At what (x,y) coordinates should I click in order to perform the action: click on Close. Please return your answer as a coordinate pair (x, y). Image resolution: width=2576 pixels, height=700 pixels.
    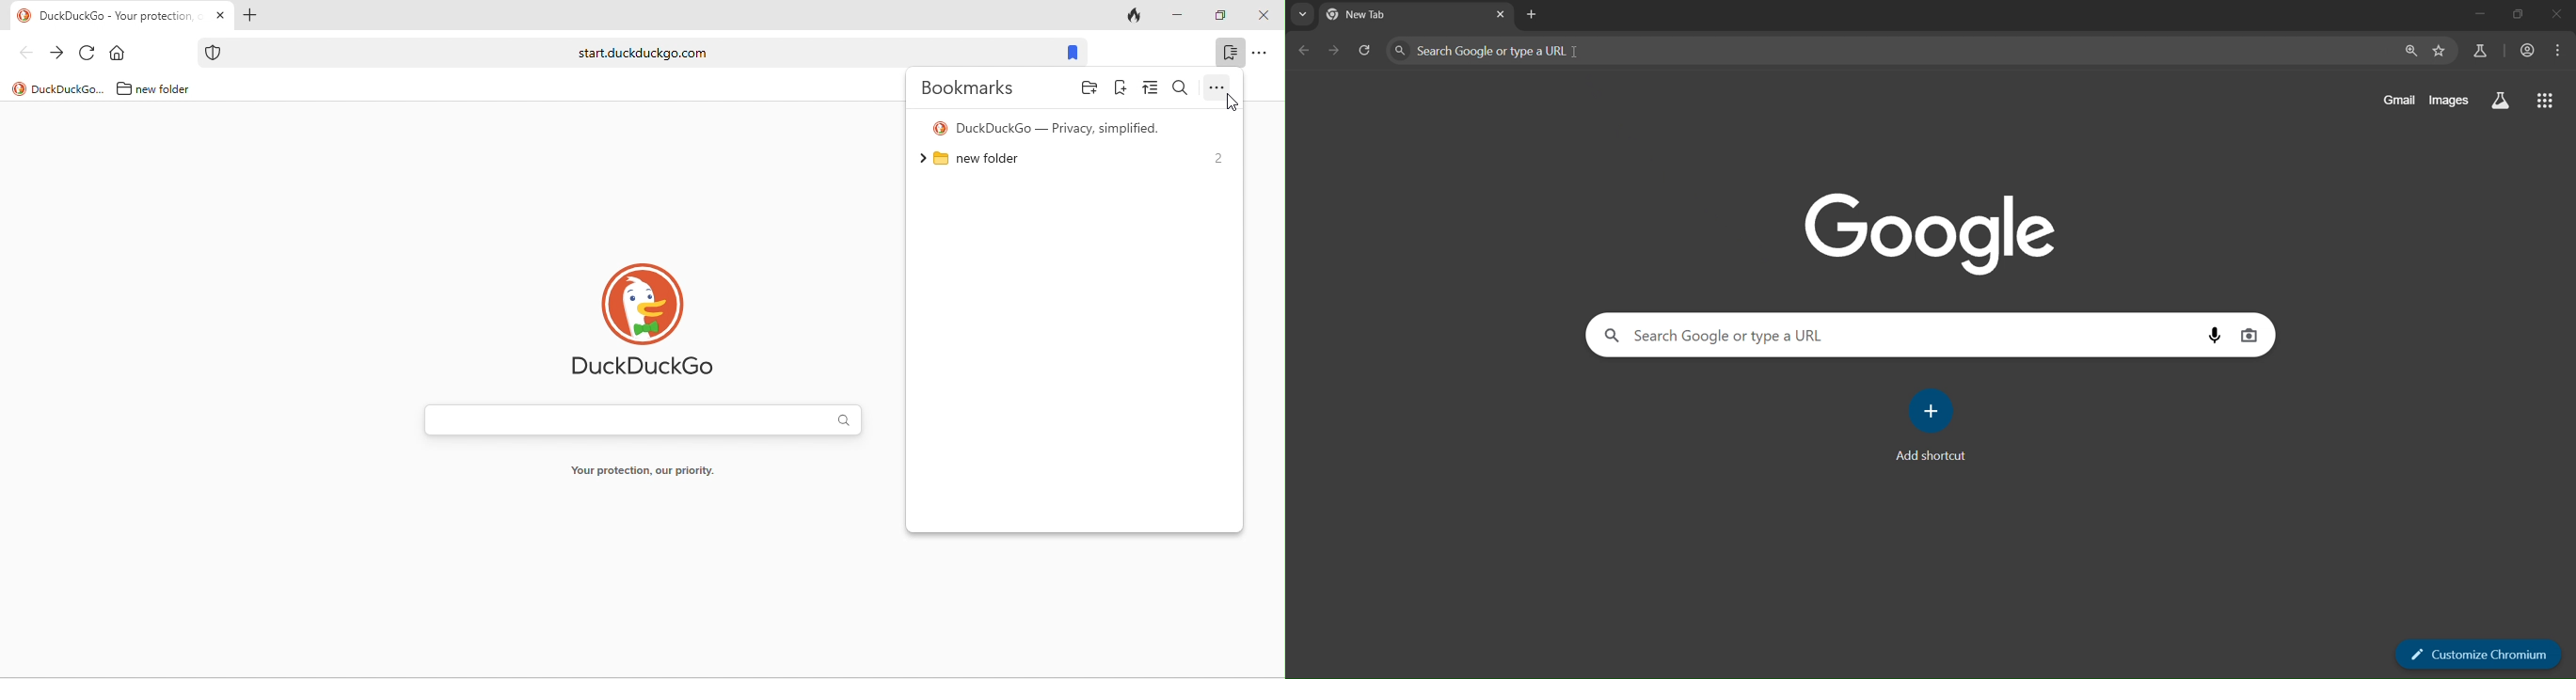
    Looking at the image, I should click on (2560, 15).